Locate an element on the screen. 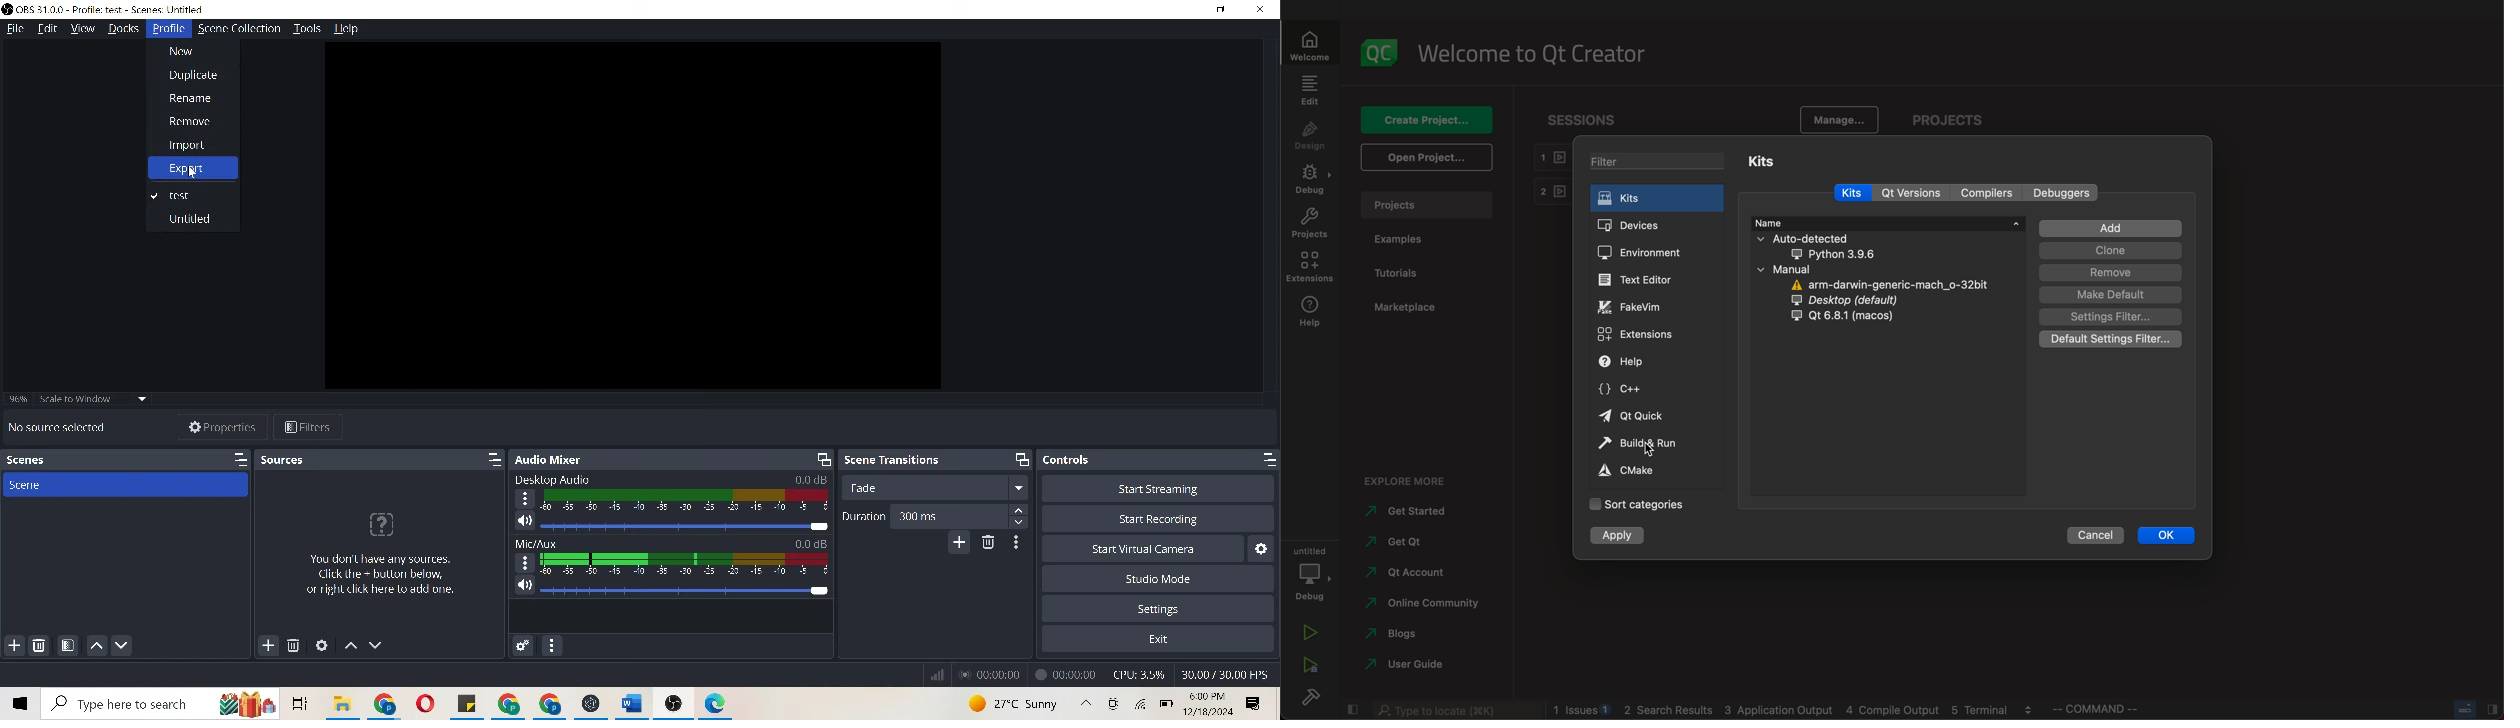 The width and height of the screenshot is (2520, 728). default is located at coordinates (2111, 295).